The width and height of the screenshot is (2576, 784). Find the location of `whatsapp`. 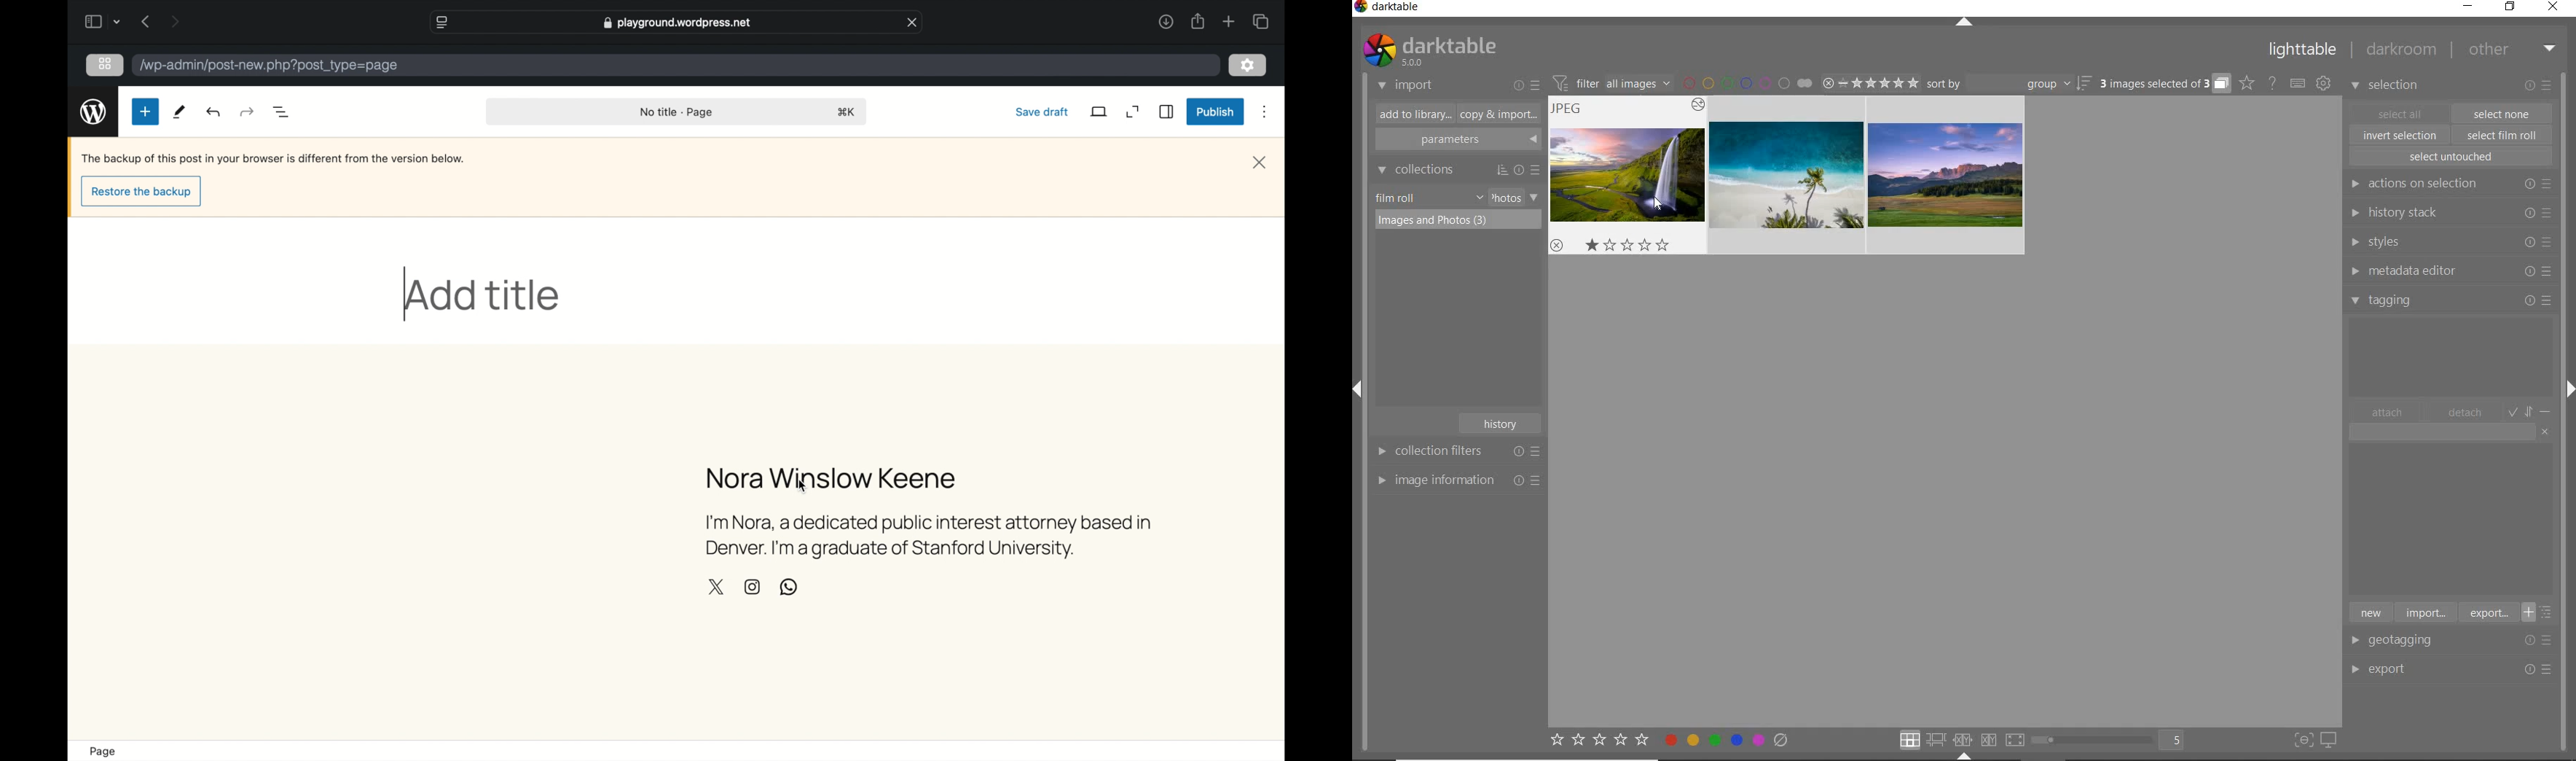

whatsapp is located at coordinates (789, 588).